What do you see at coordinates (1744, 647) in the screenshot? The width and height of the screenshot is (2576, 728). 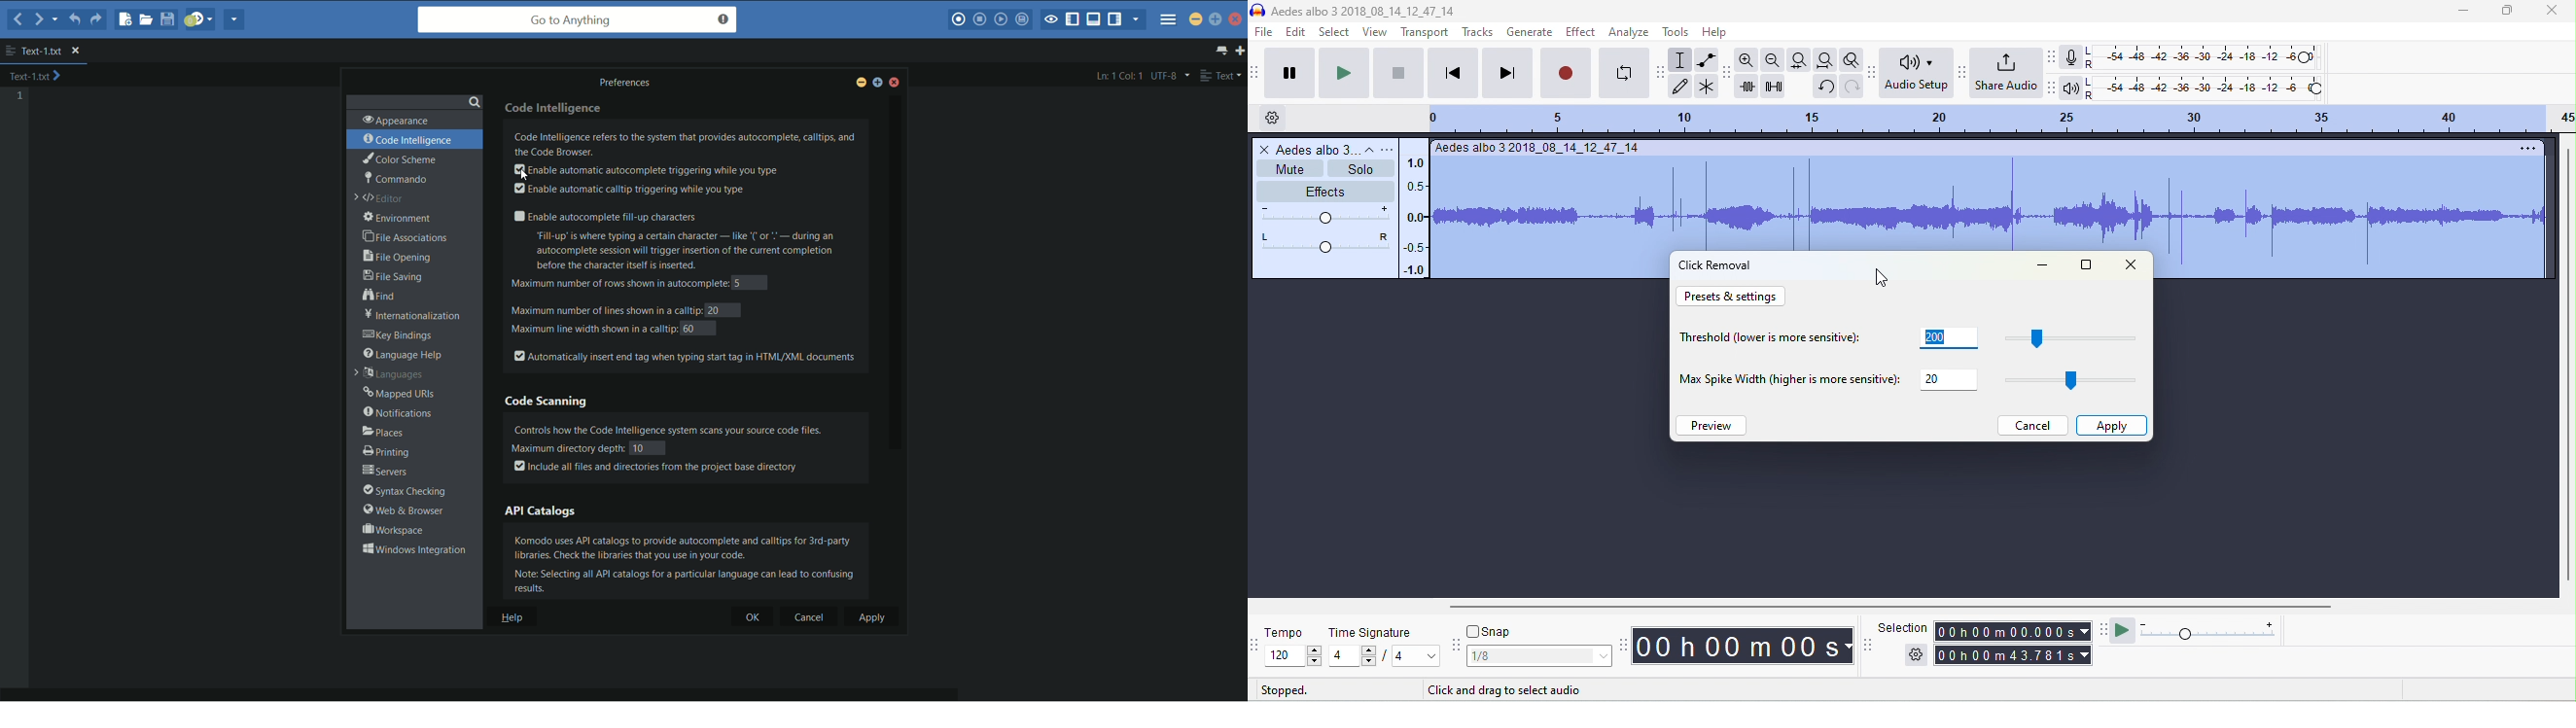 I see `audacity time` at bounding box center [1744, 647].